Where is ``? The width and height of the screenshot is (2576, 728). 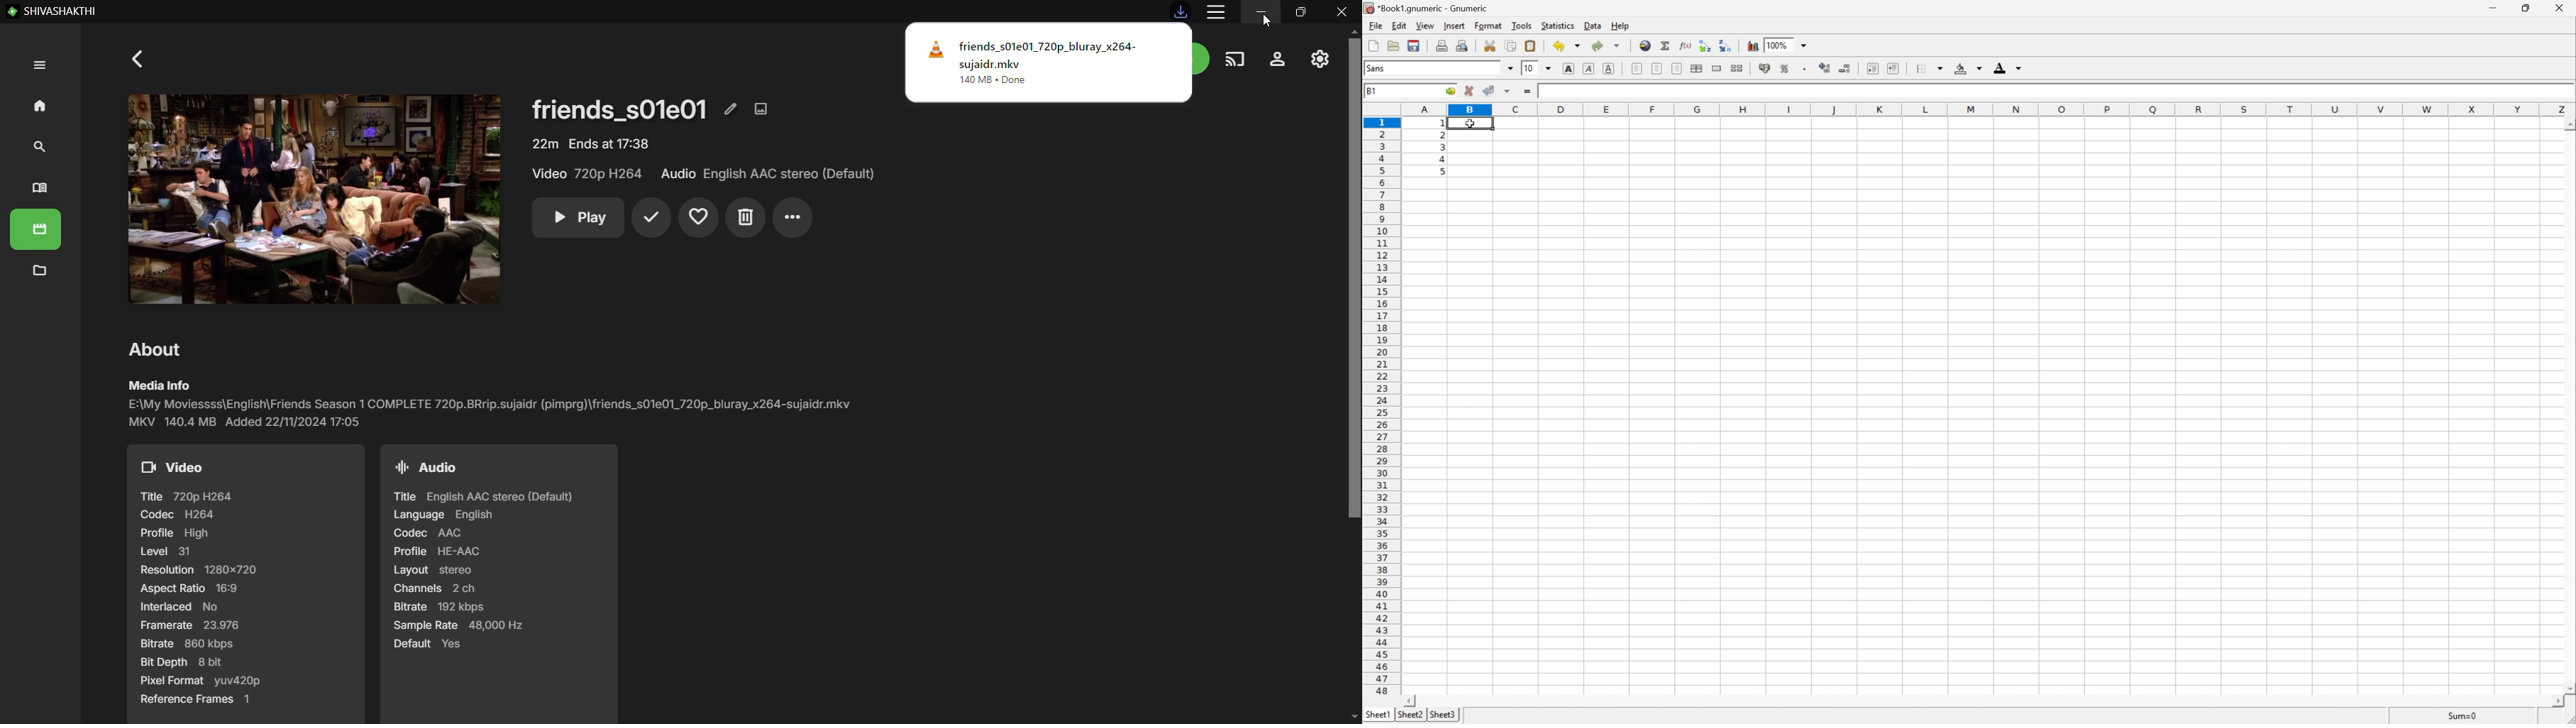  is located at coordinates (2567, 129).